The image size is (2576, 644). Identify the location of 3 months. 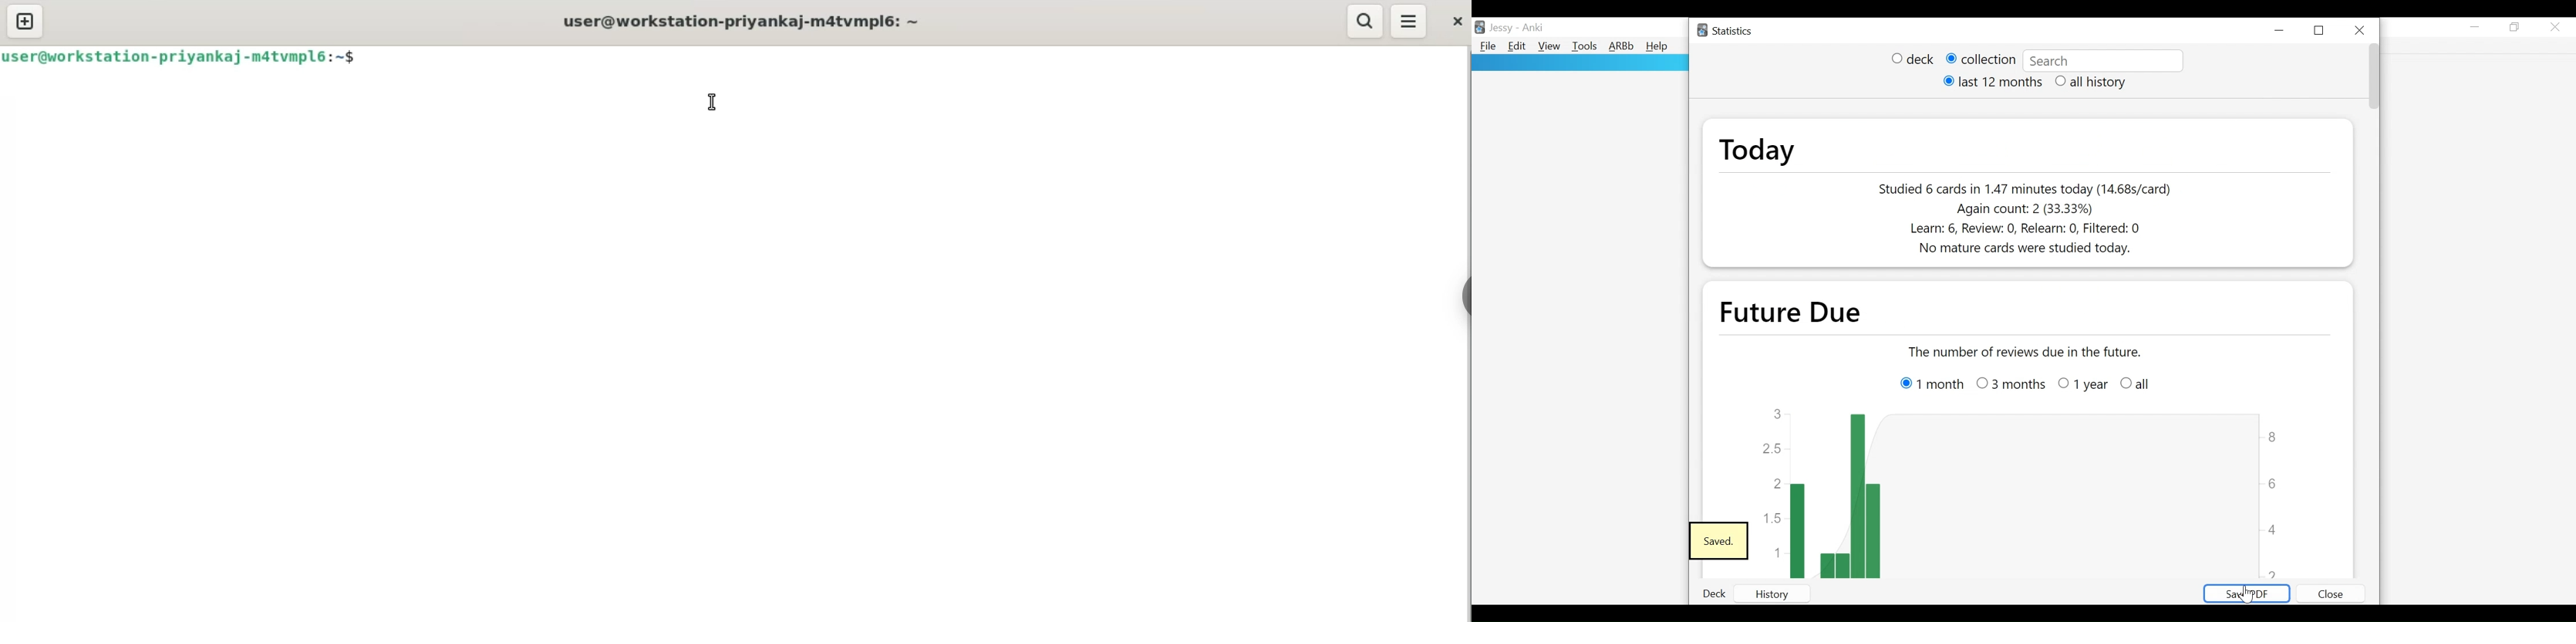
(2010, 381).